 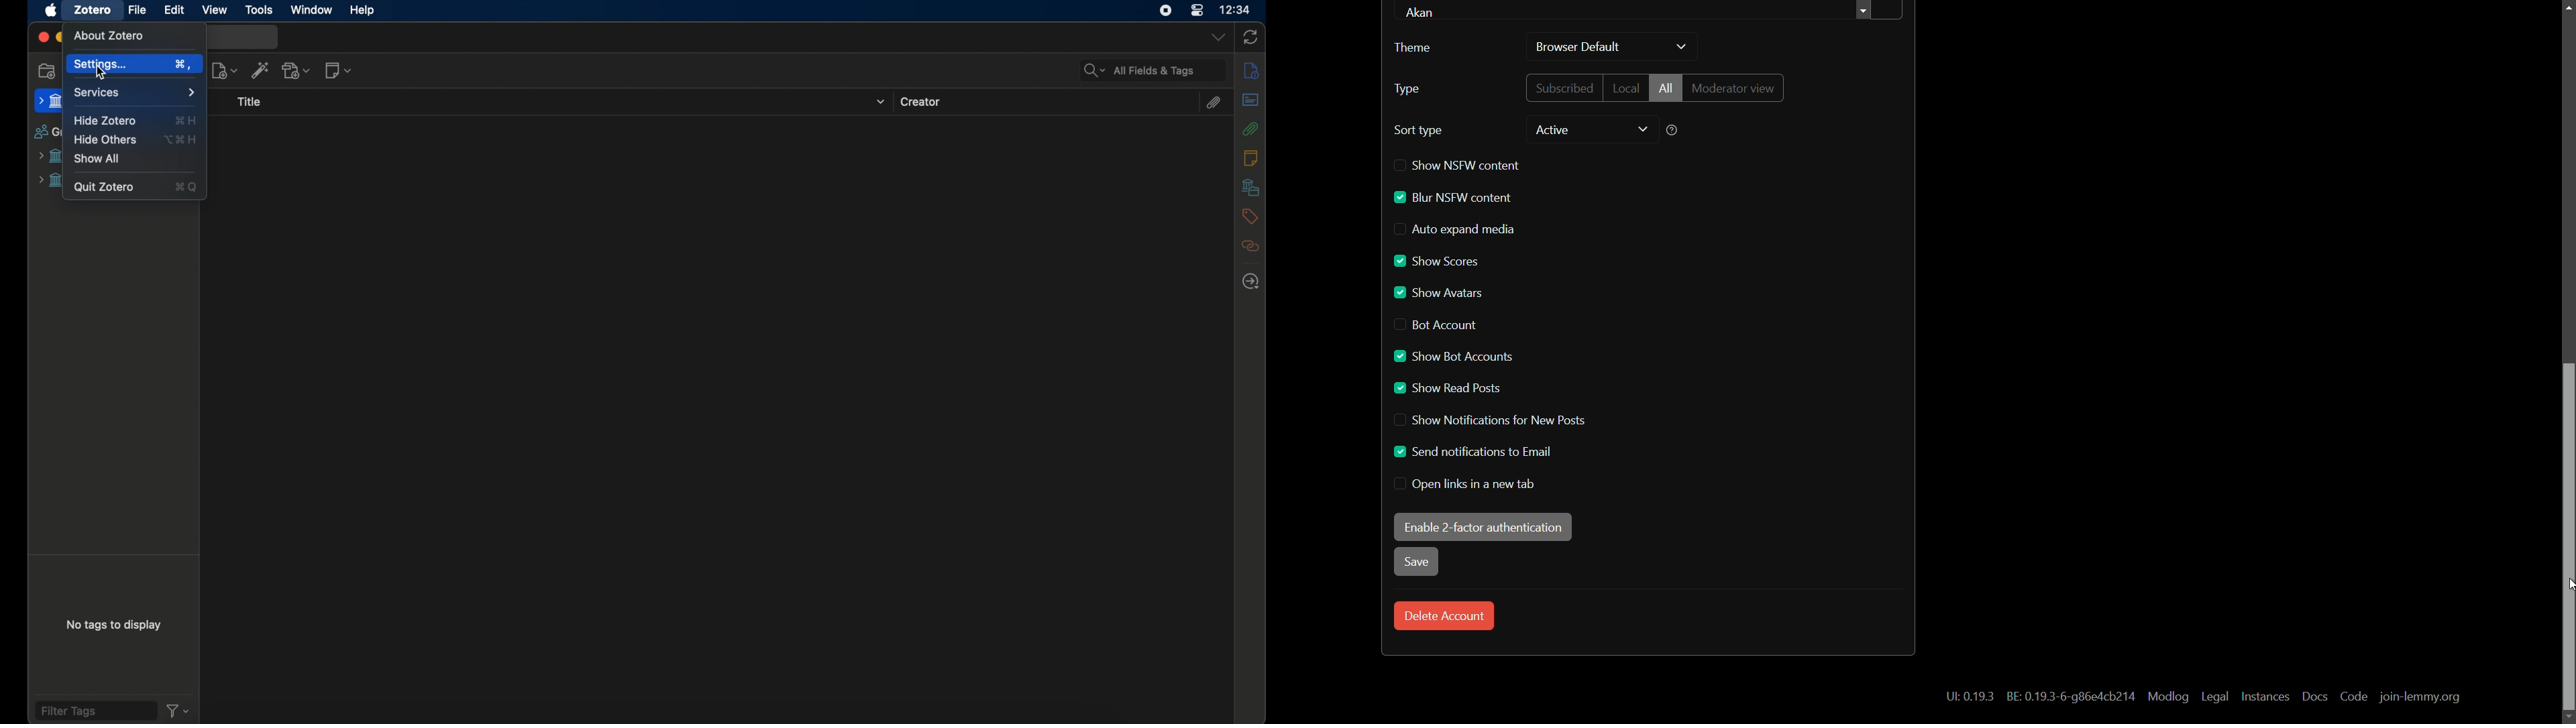 I want to click on creator, so click(x=922, y=102).